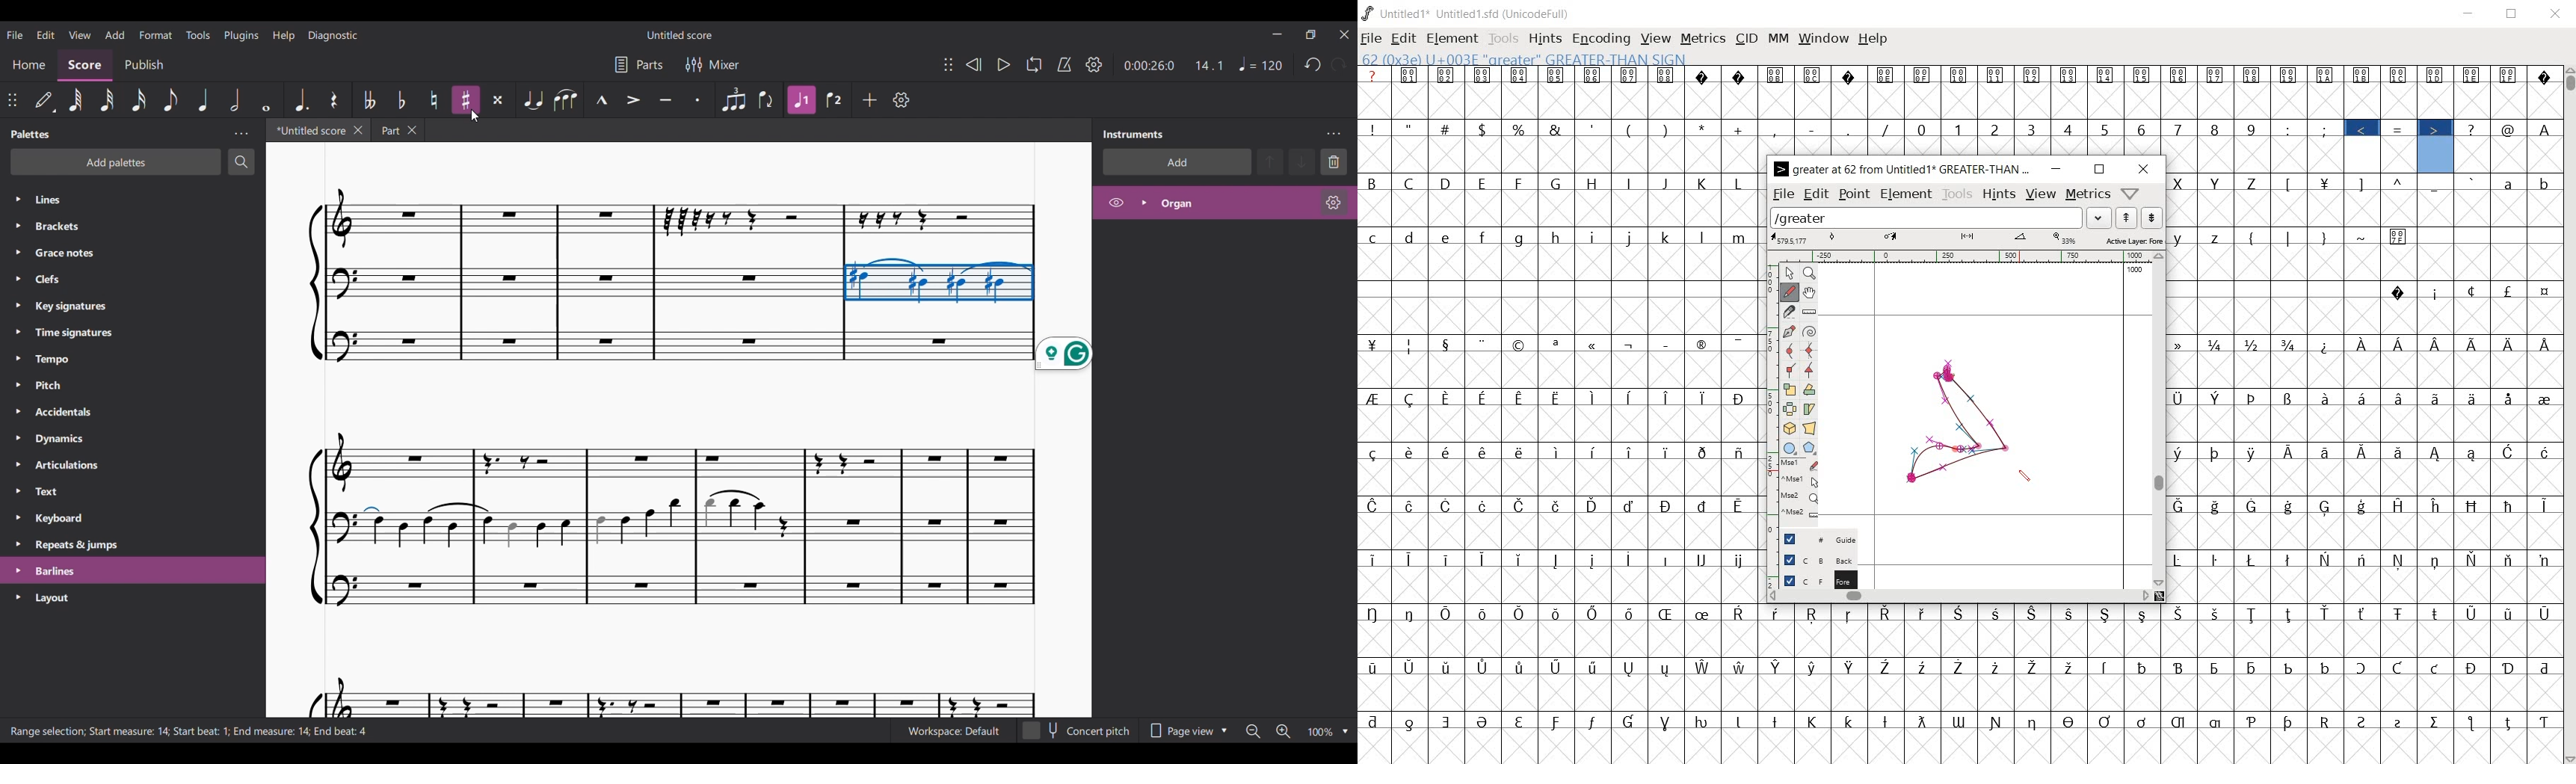  What do you see at coordinates (267, 100) in the screenshot?
I see `Whole note` at bounding box center [267, 100].